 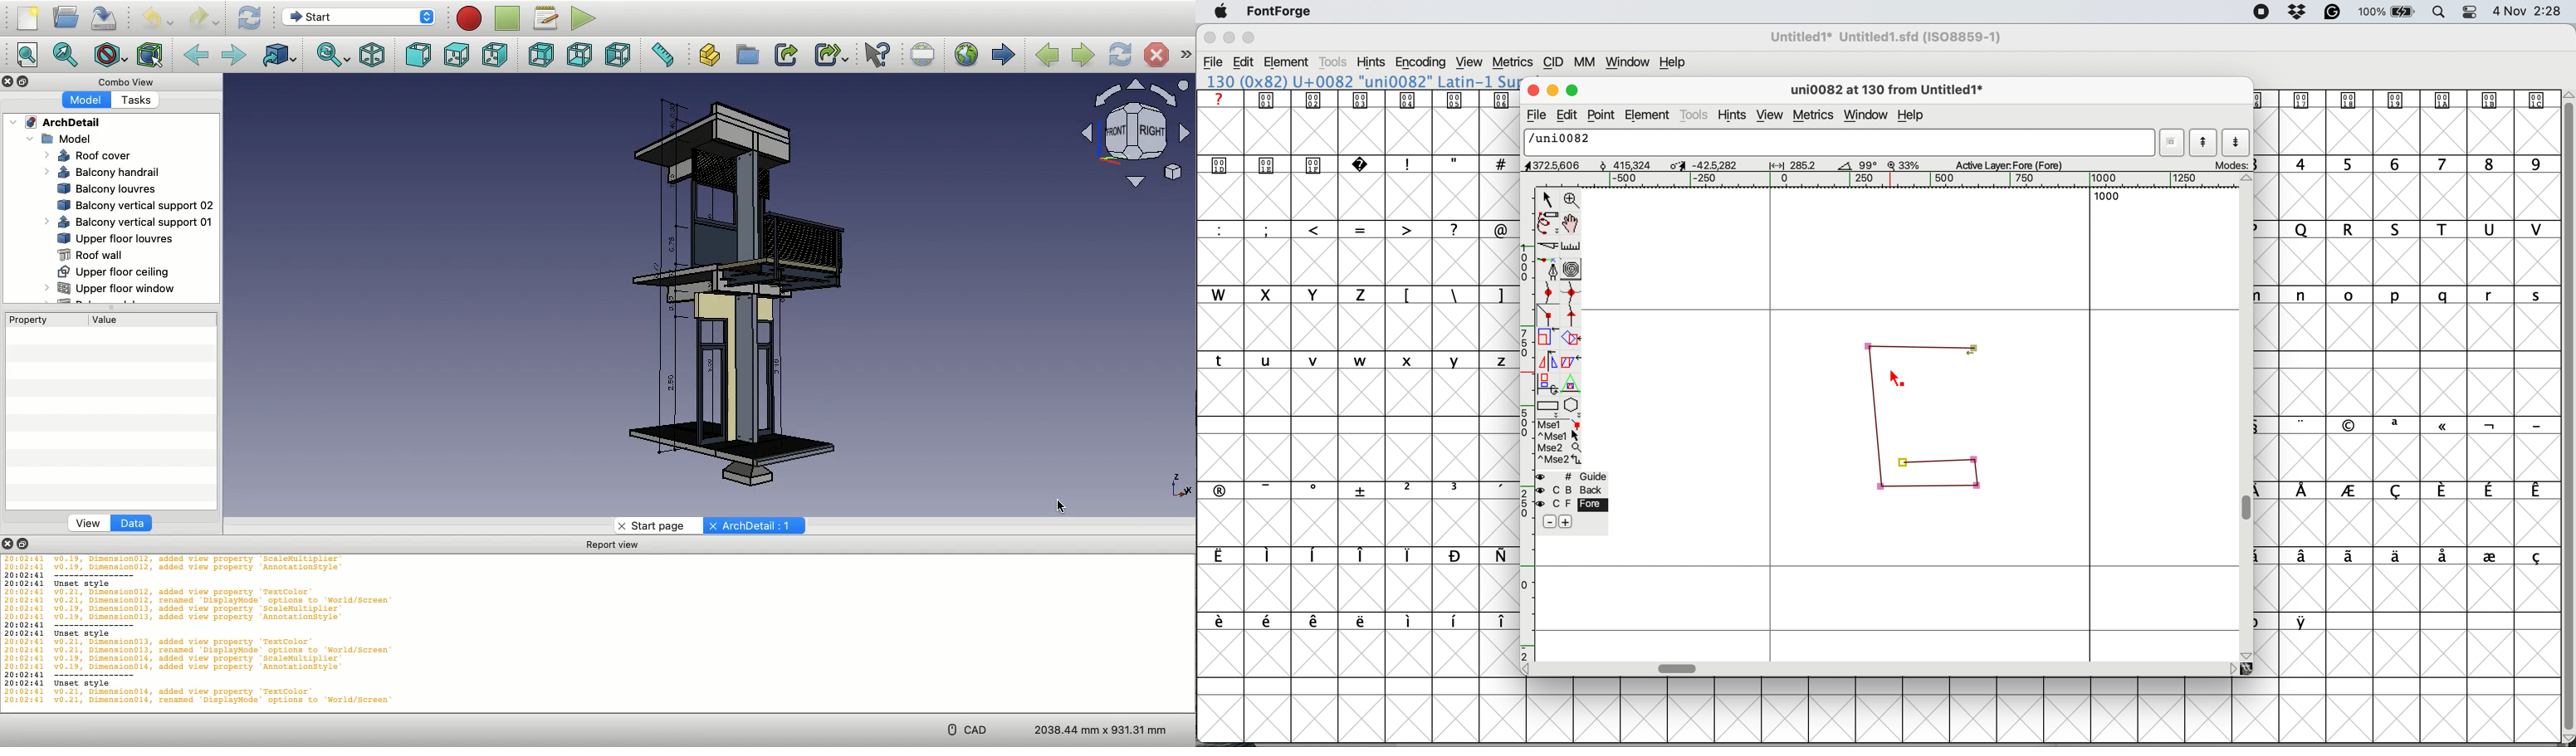 I want to click on Execute macro, so click(x=582, y=17).